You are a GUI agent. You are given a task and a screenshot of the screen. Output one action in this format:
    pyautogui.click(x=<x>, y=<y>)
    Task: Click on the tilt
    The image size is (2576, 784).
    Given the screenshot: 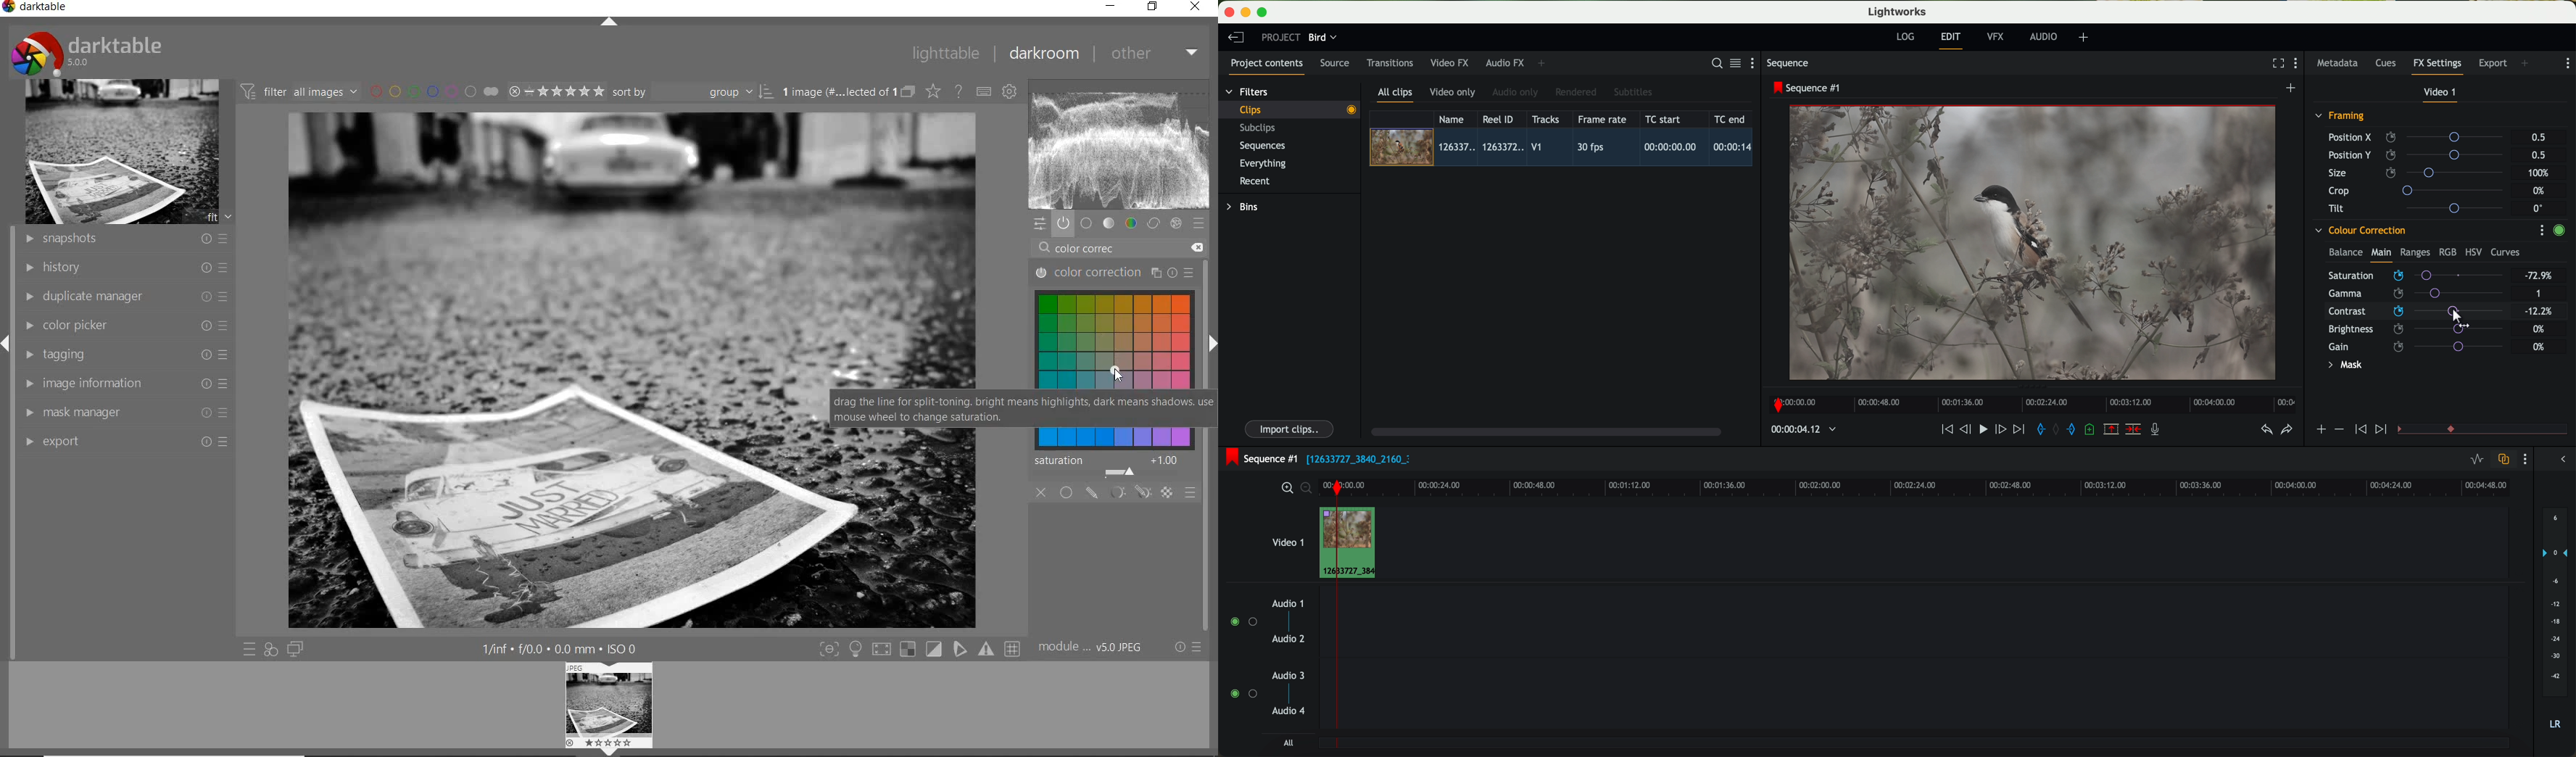 What is the action you would take?
    pyautogui.click(x=2421, y=208)
    